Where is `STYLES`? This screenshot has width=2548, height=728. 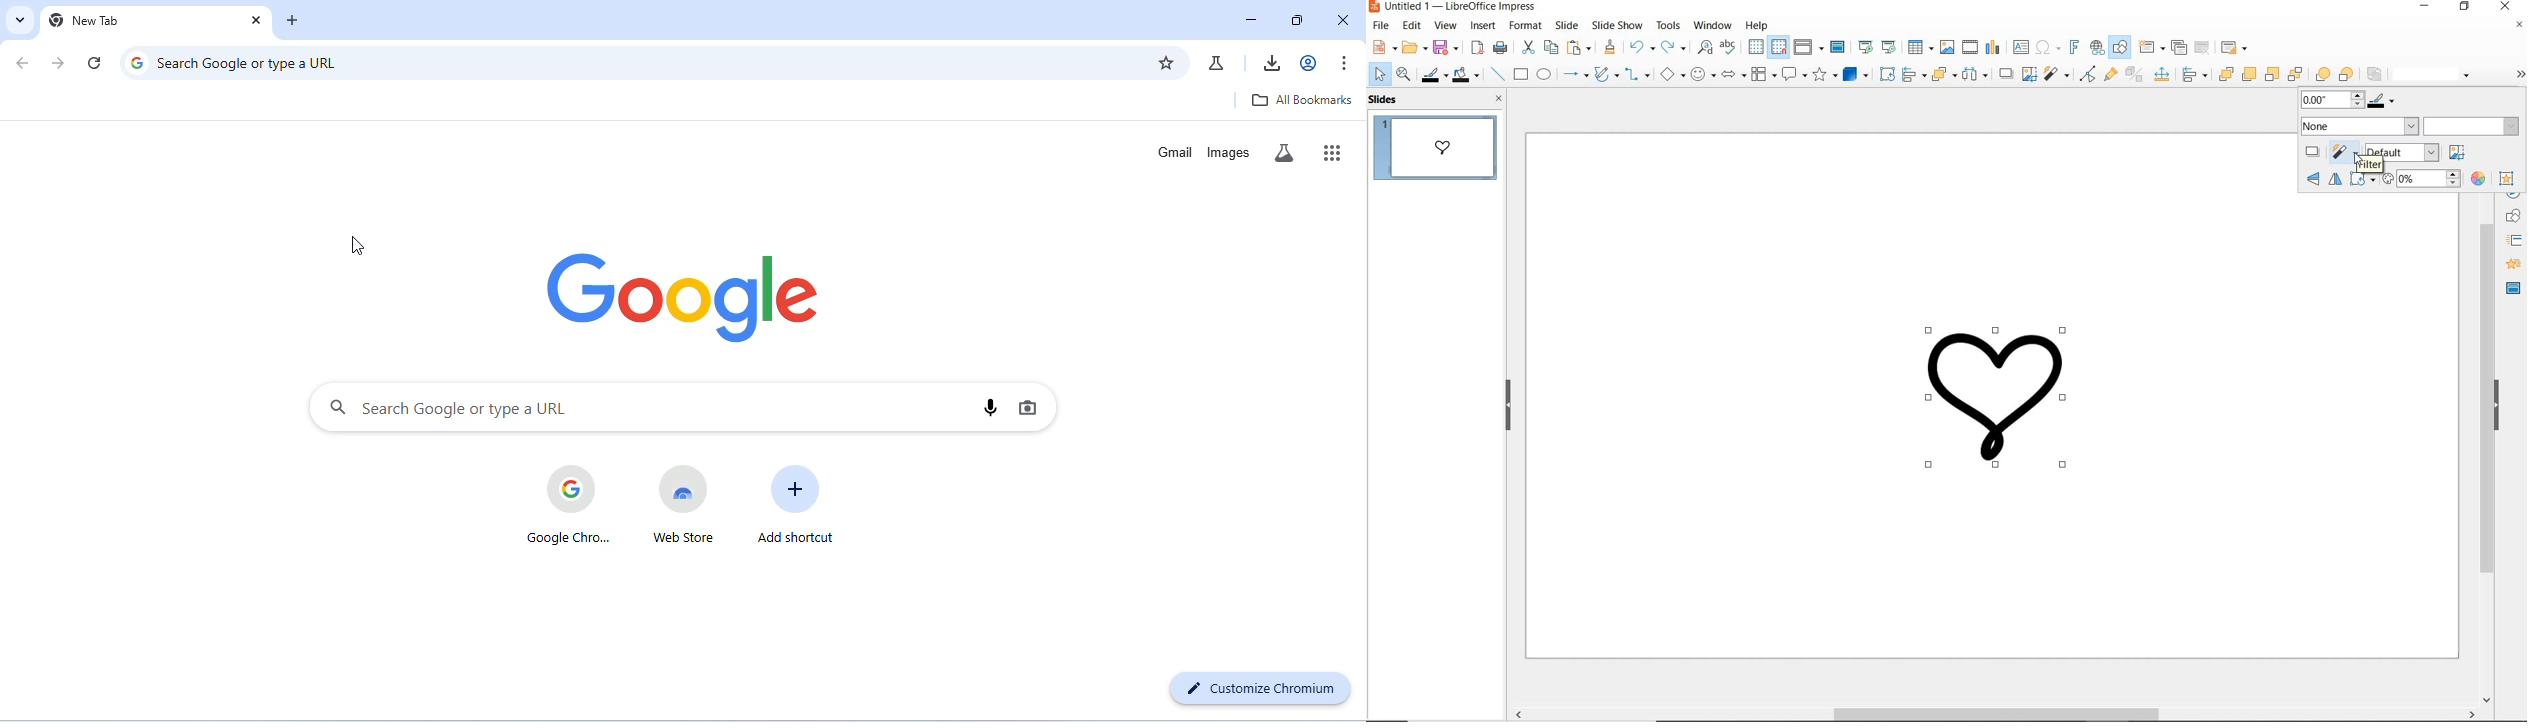
STYLES is located at coordinates (2515, 239).